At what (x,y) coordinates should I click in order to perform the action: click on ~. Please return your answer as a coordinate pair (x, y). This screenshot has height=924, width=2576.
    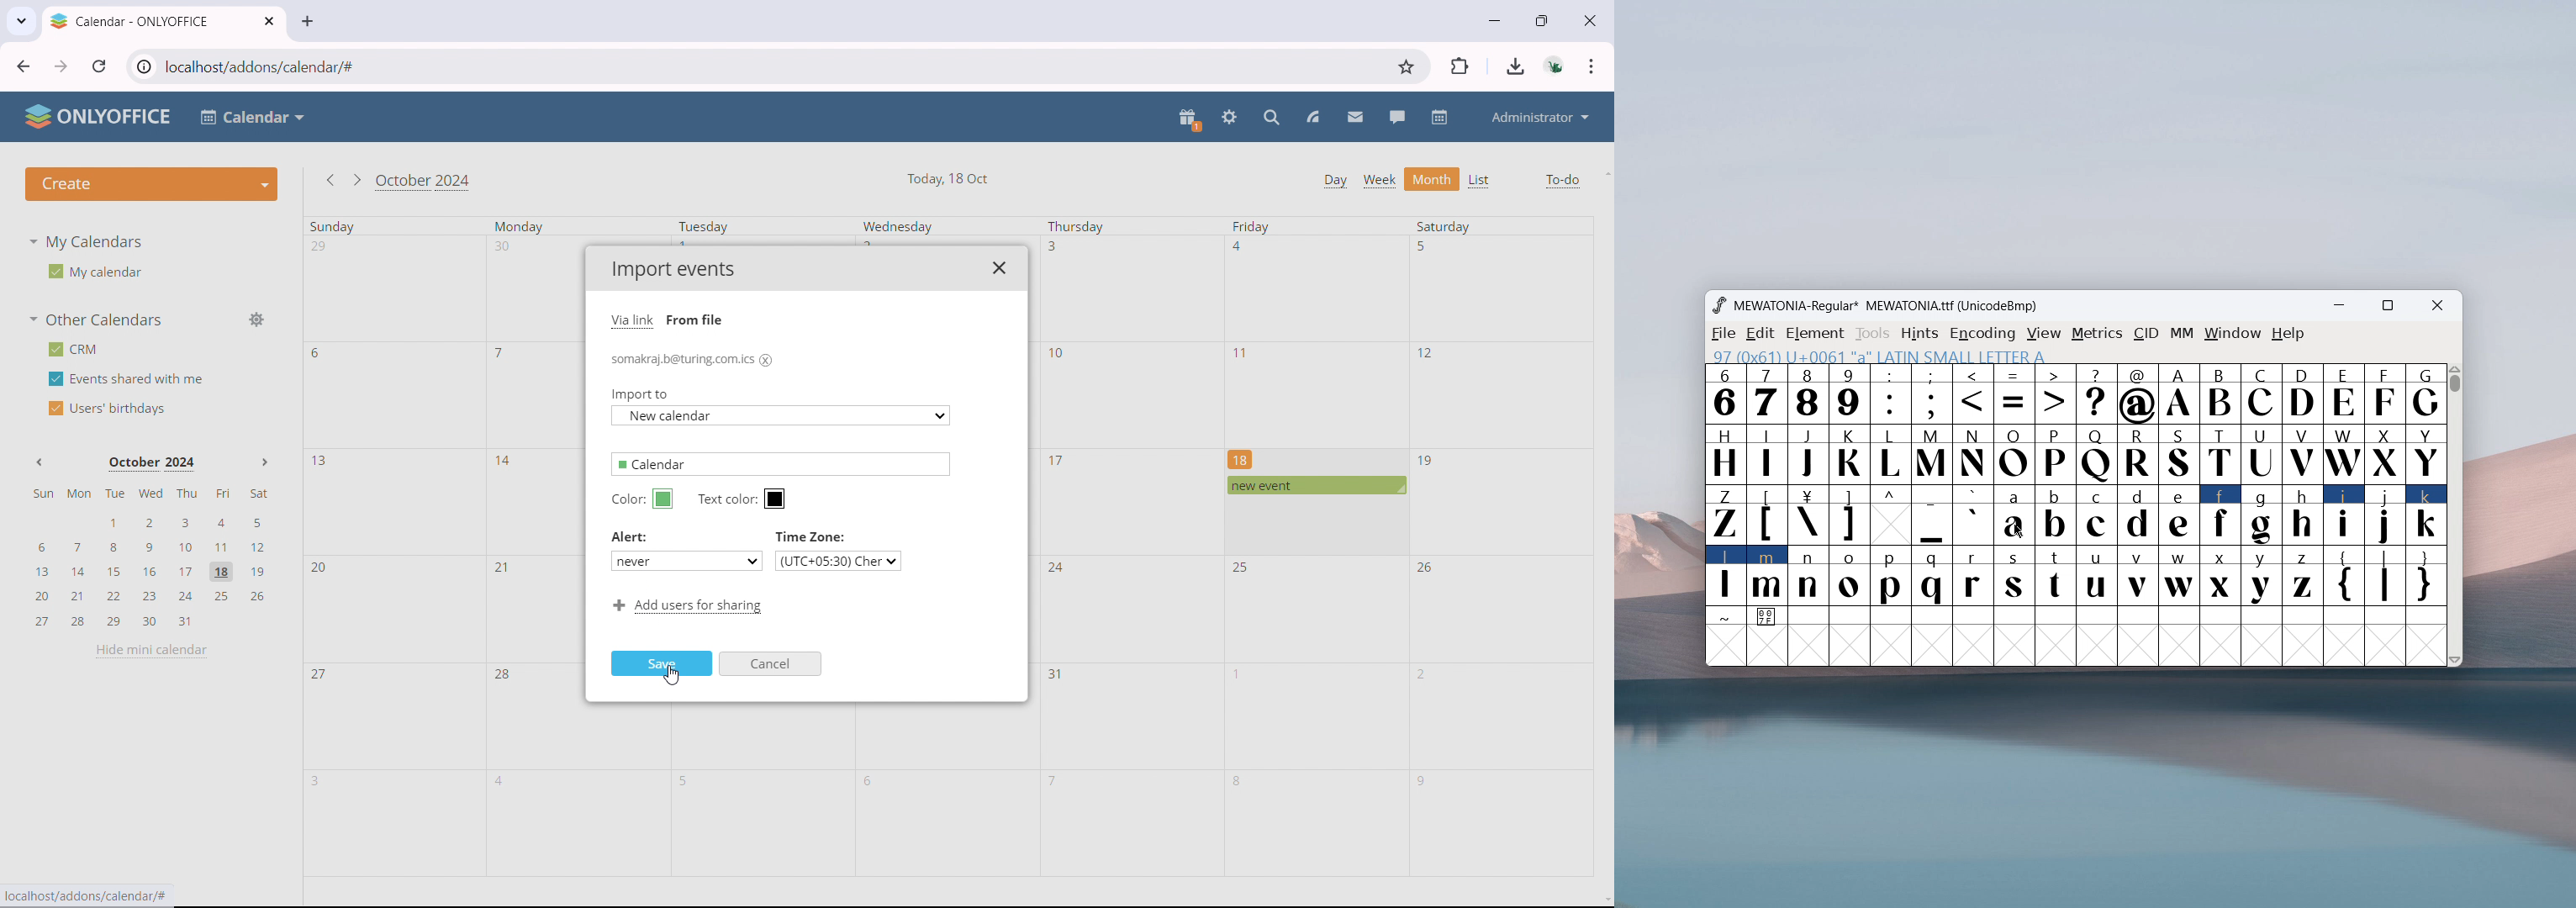
    Looking at the image, I should click on (1726, 617).